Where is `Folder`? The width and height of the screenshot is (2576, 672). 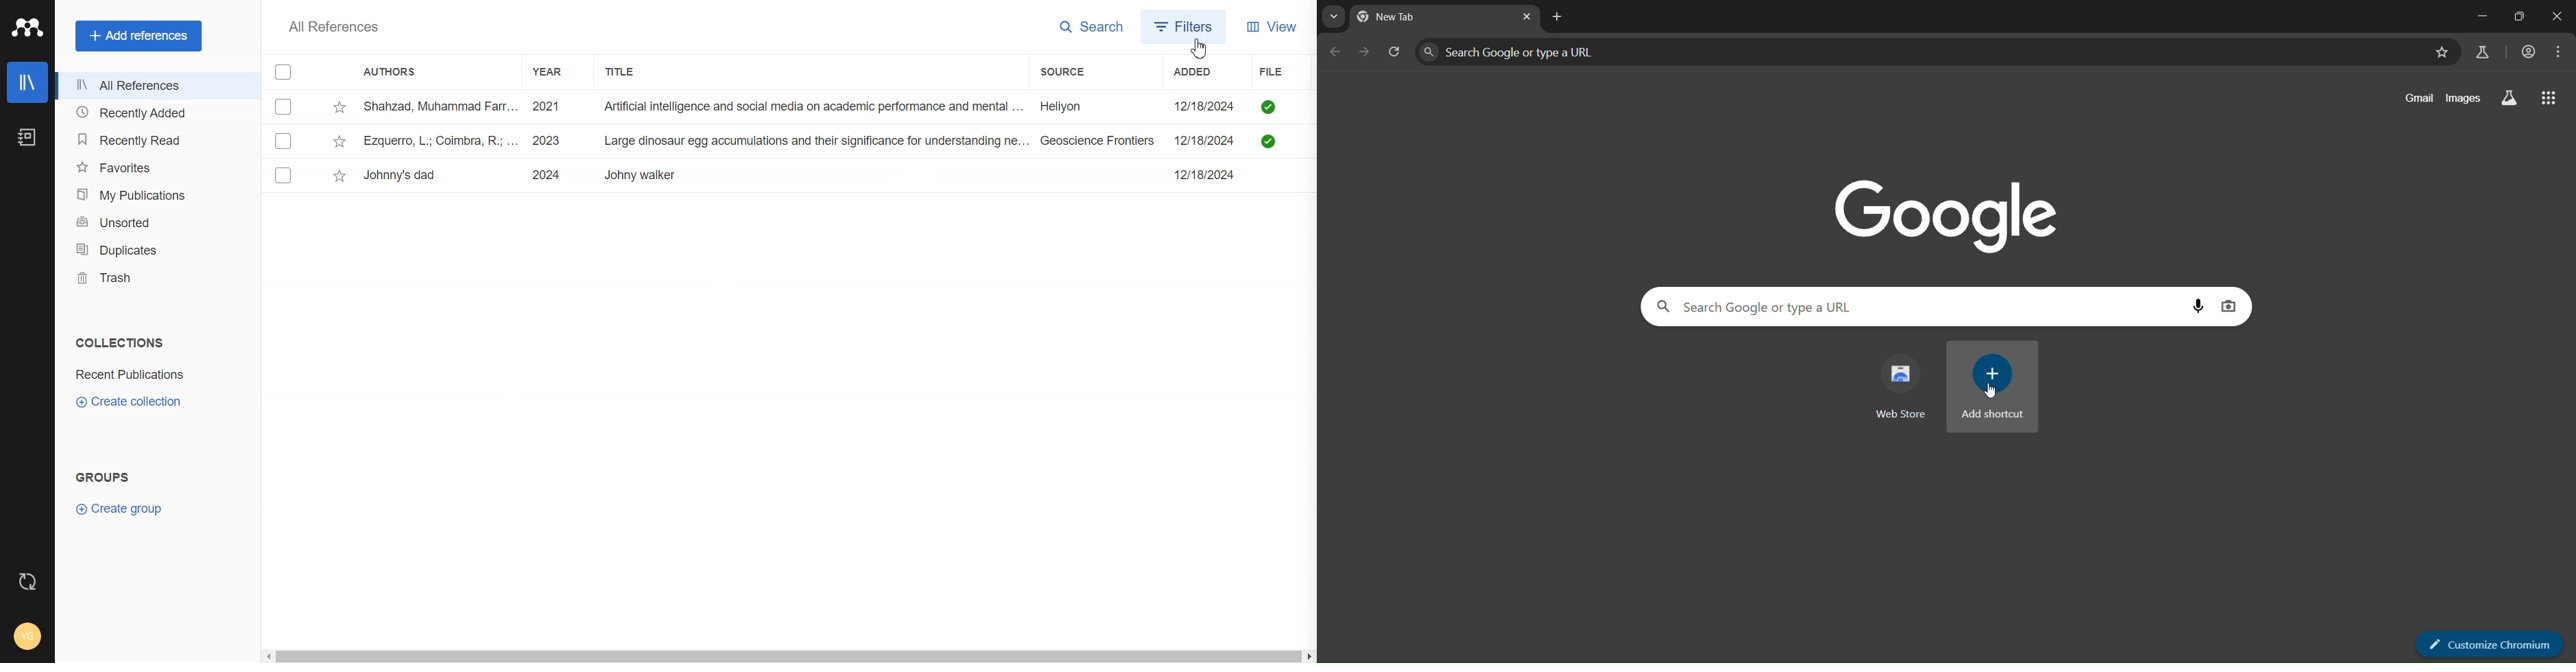
Folder is located at coordinates (132, 375).